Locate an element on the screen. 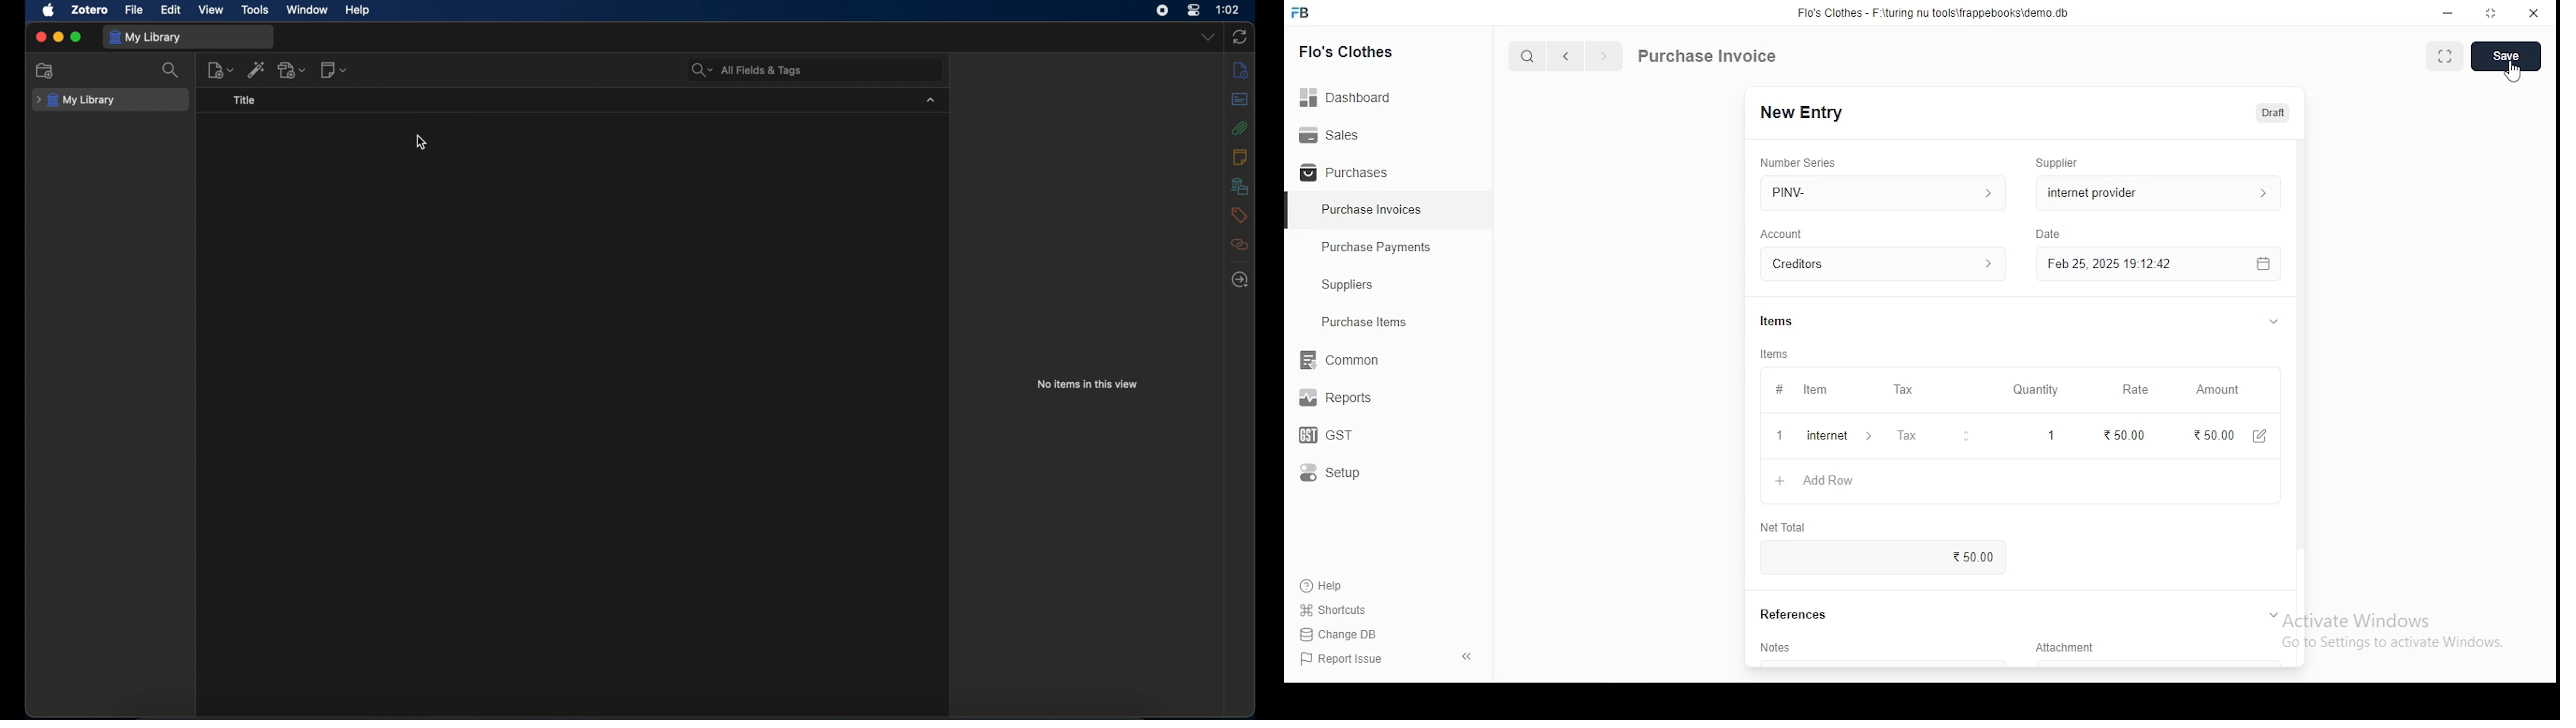  tax is located at coordinates (1907, 438).